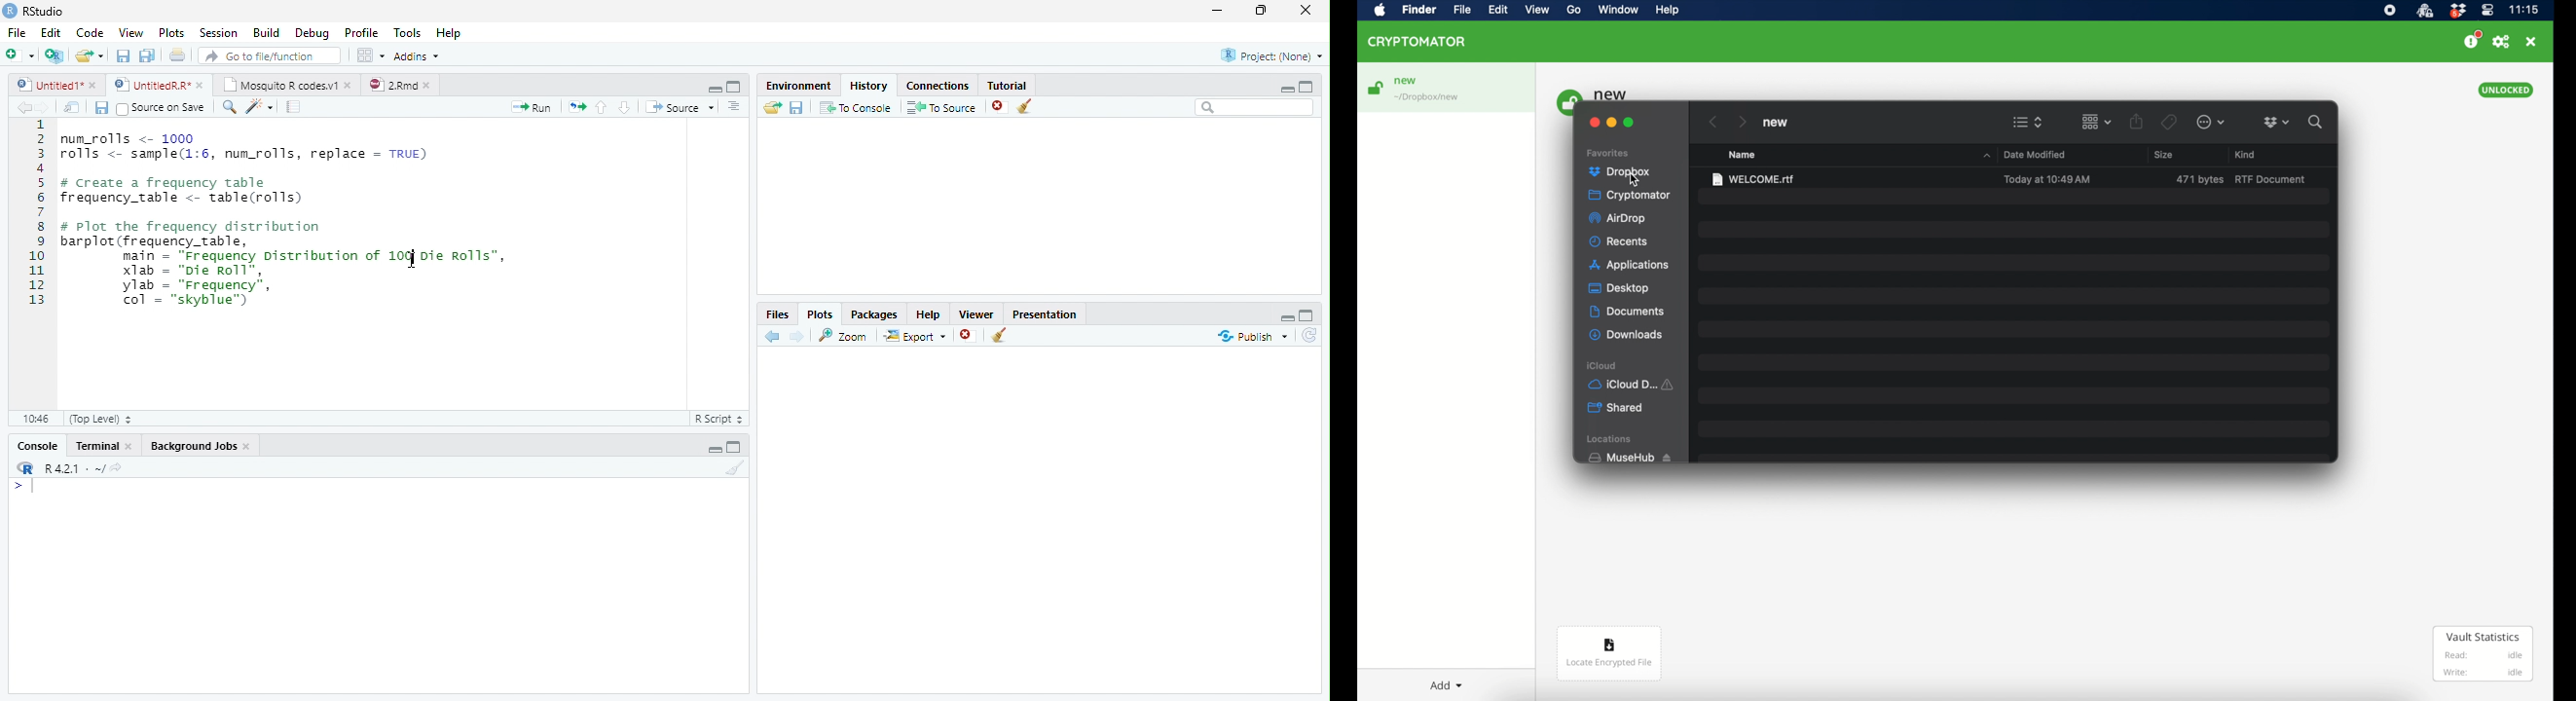 Image resolution: width=2576 pixels, height=728 pixels. Describe the element at coordinates (773, 337) in the screenshot. I see `Previous Slot` at that location.